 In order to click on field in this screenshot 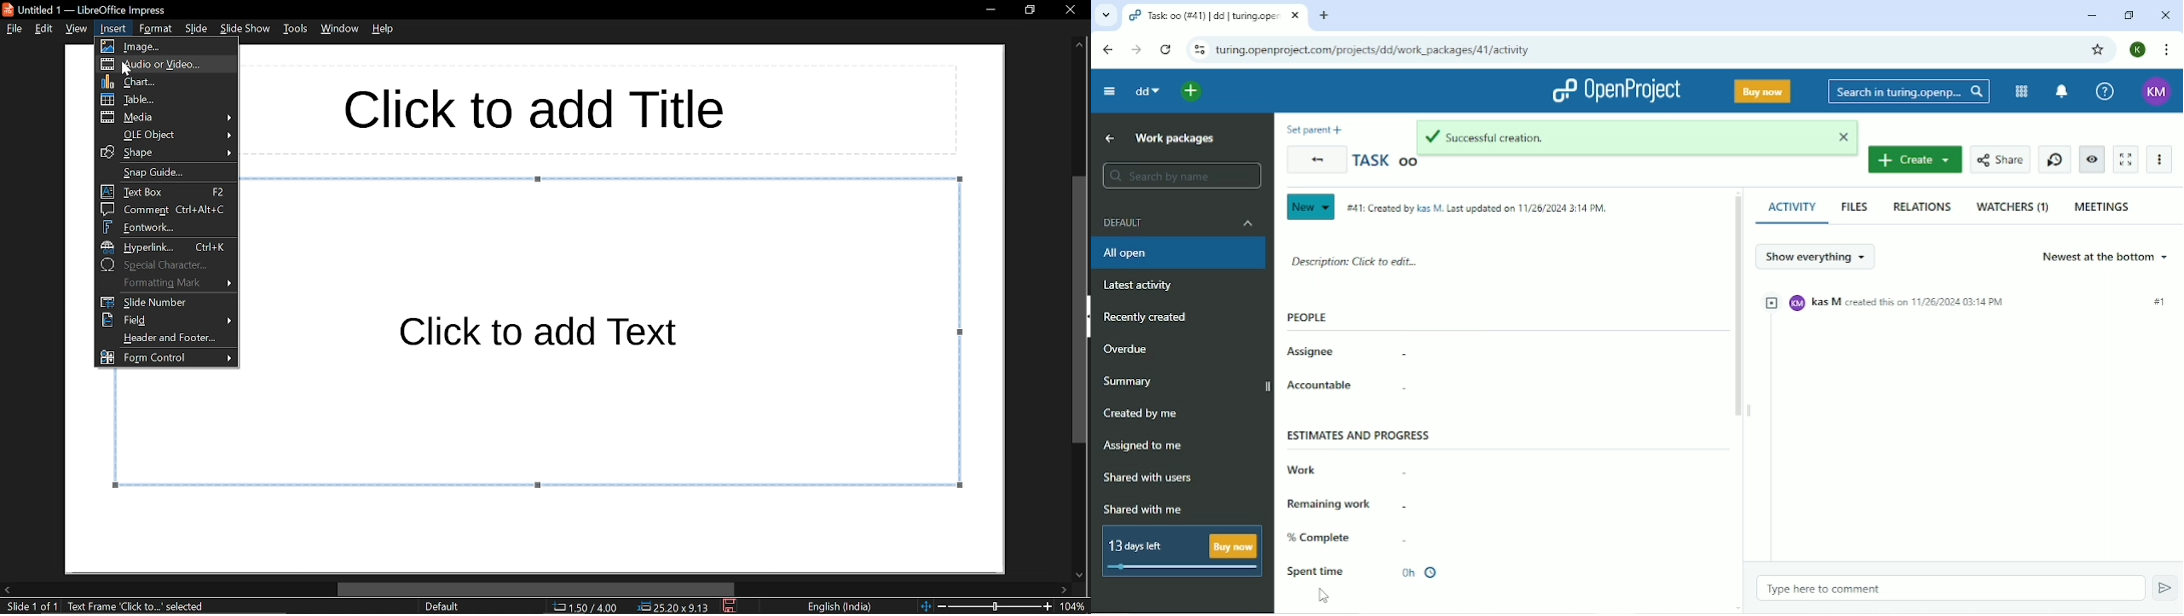, I will do `click(165, 319)`.